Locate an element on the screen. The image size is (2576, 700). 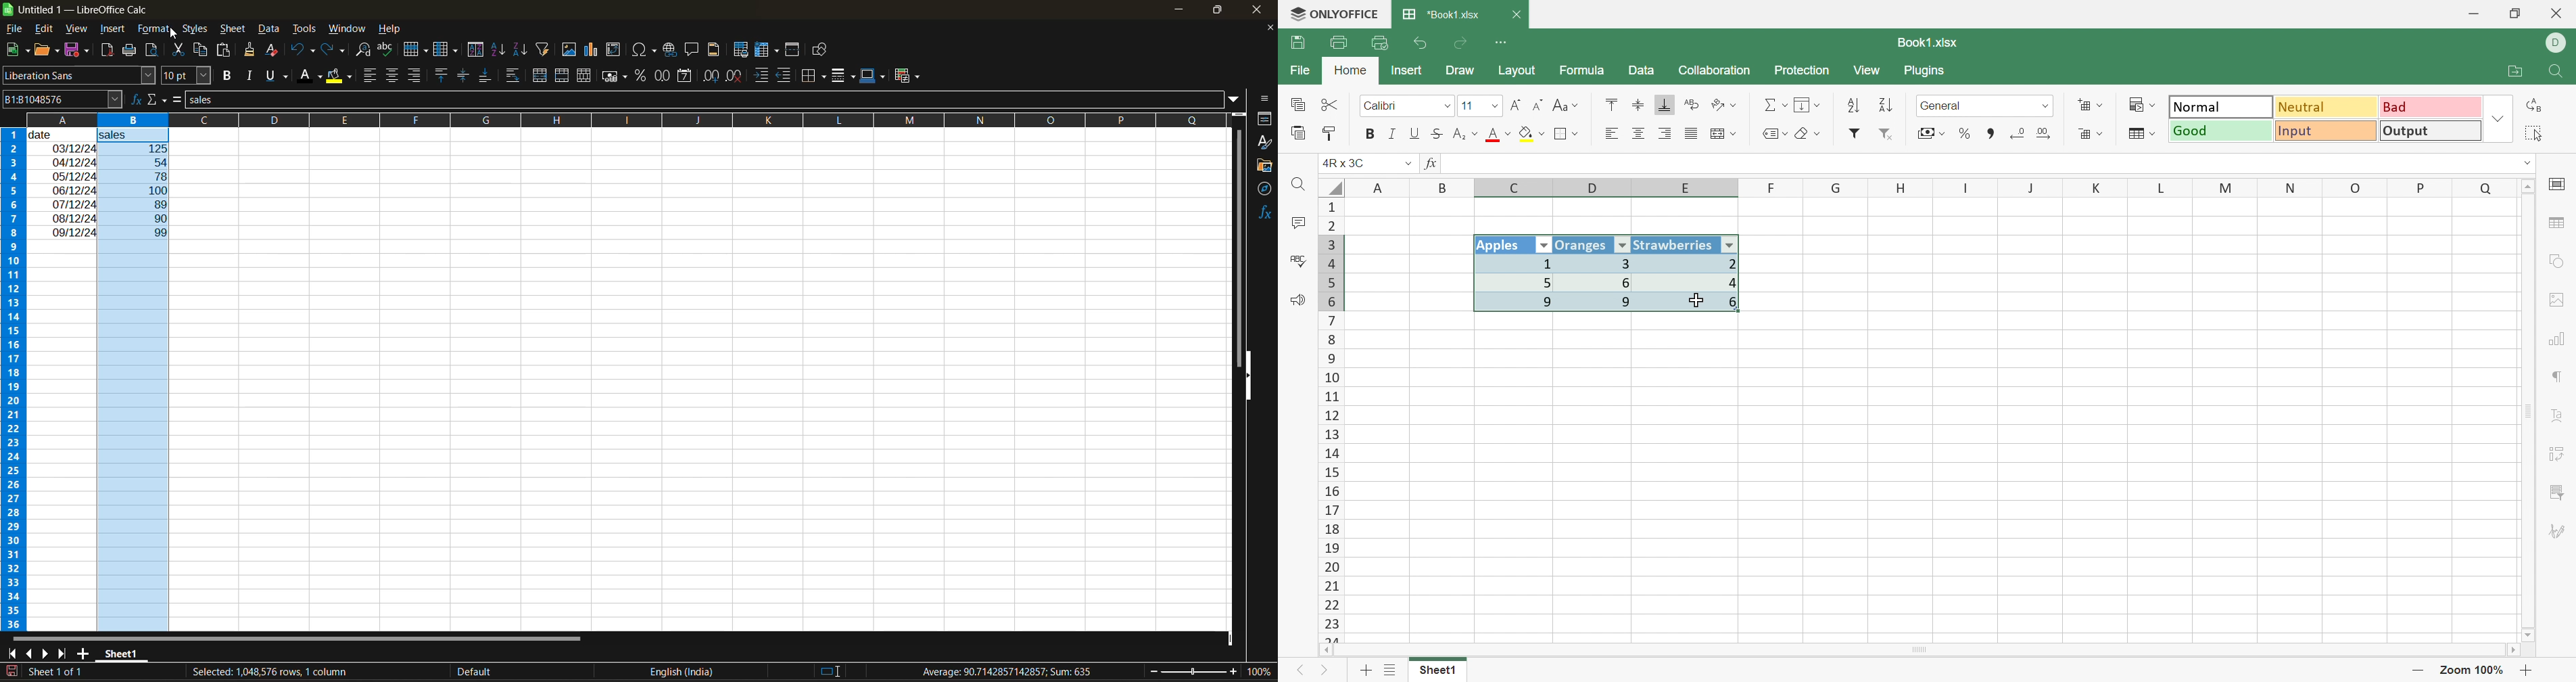
Justified is located at coordinates (1690, 134).